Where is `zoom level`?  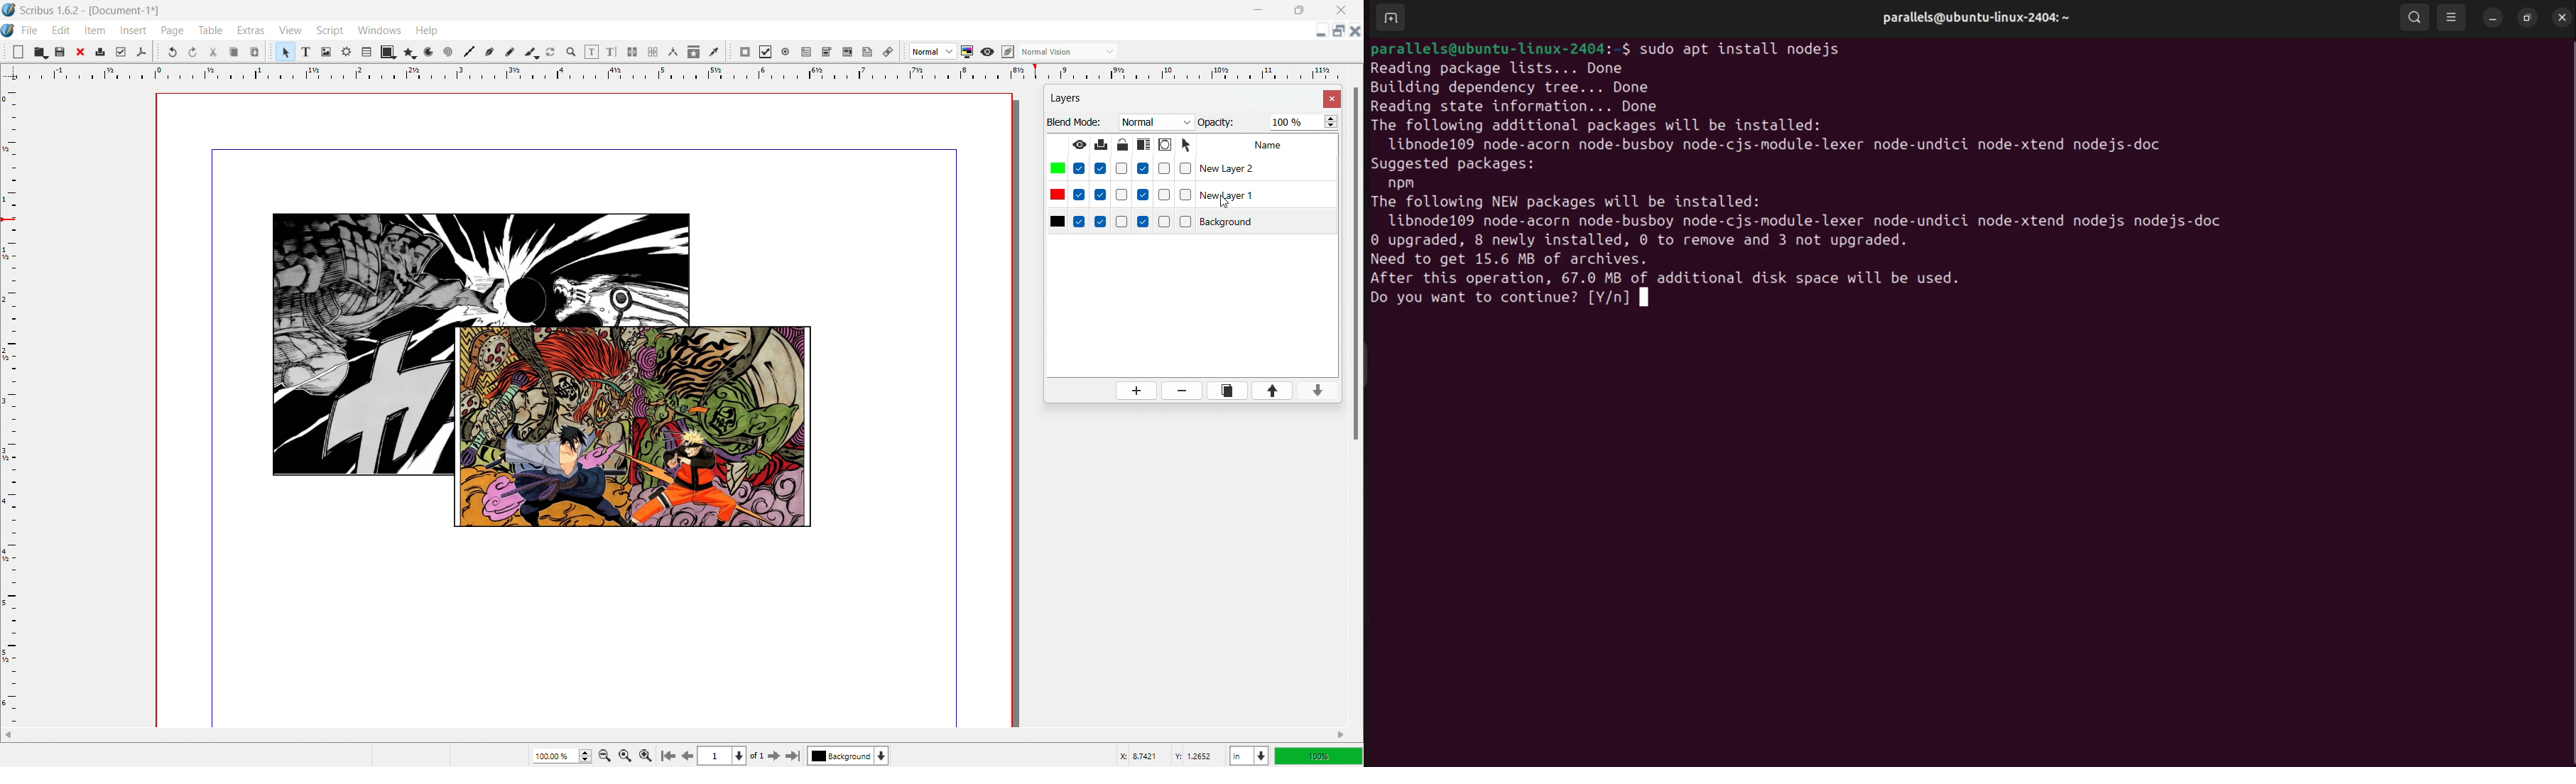
zoom level is located at coordinates (1320, 756).